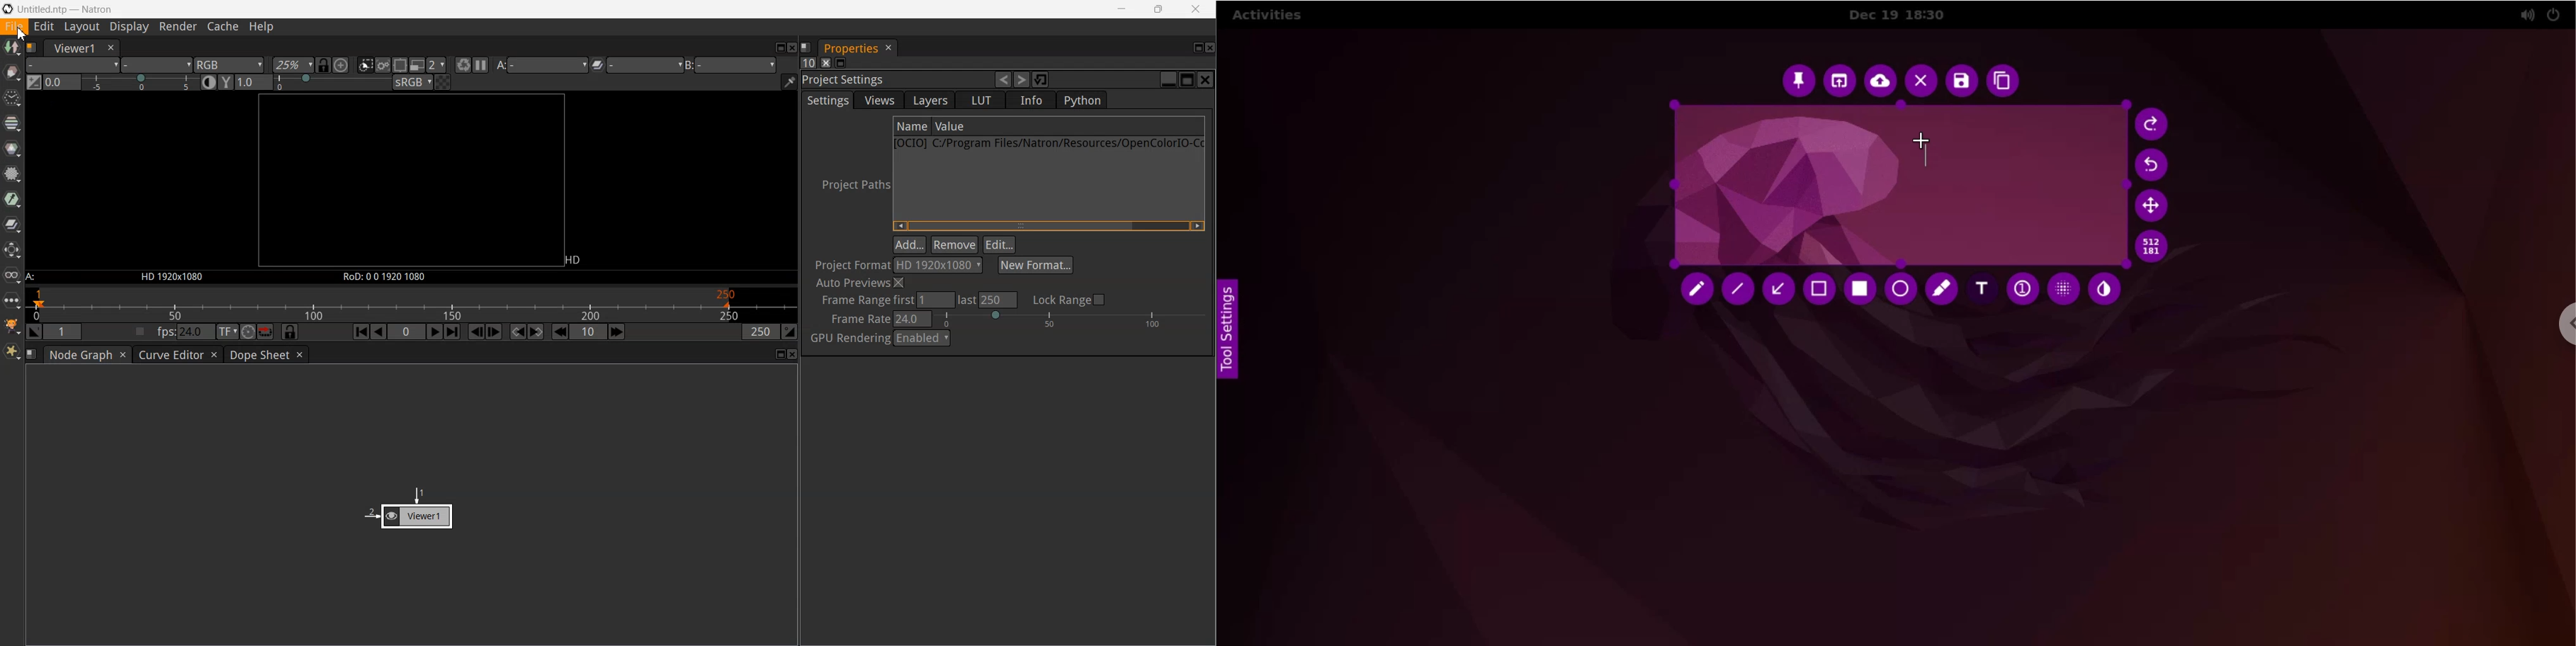 The width and height of the screenshot is (2576, 672). What do you see at coordinates (12, 149) in the screenshot?
I see `Color` at bounding box center [12, 149].